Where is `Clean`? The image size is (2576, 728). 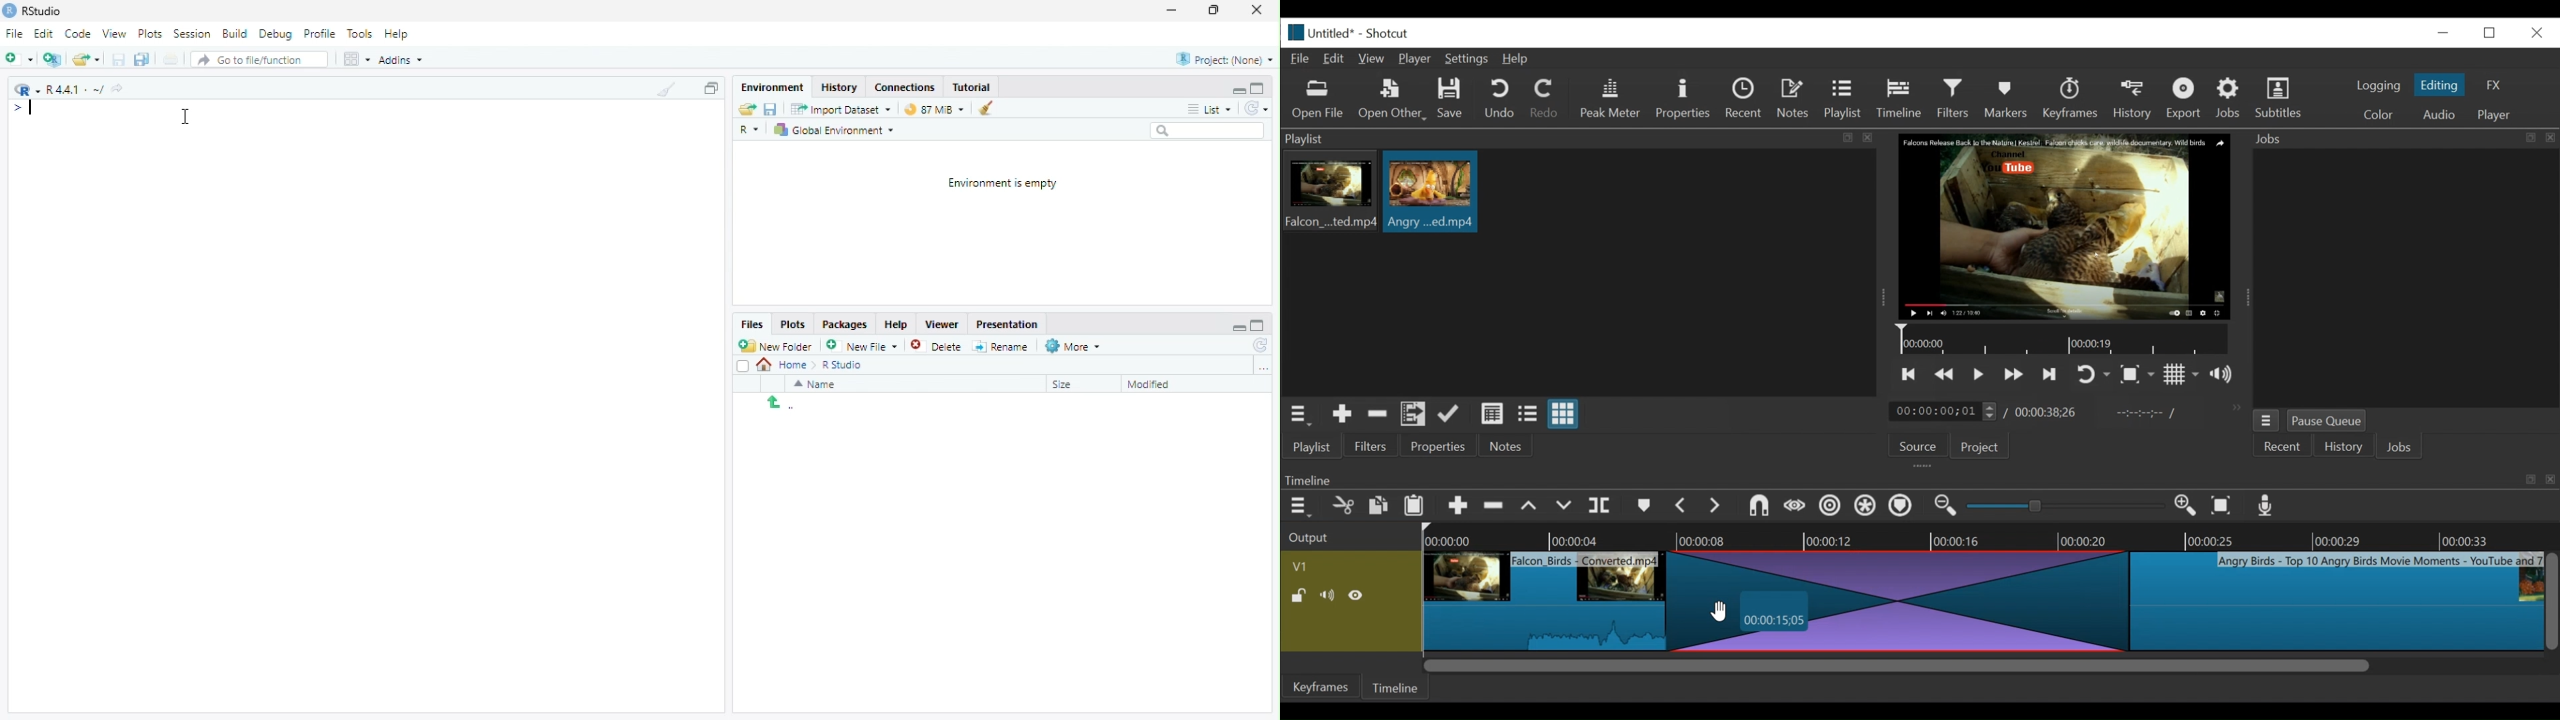 Clean is located at coordinates (665, 88).